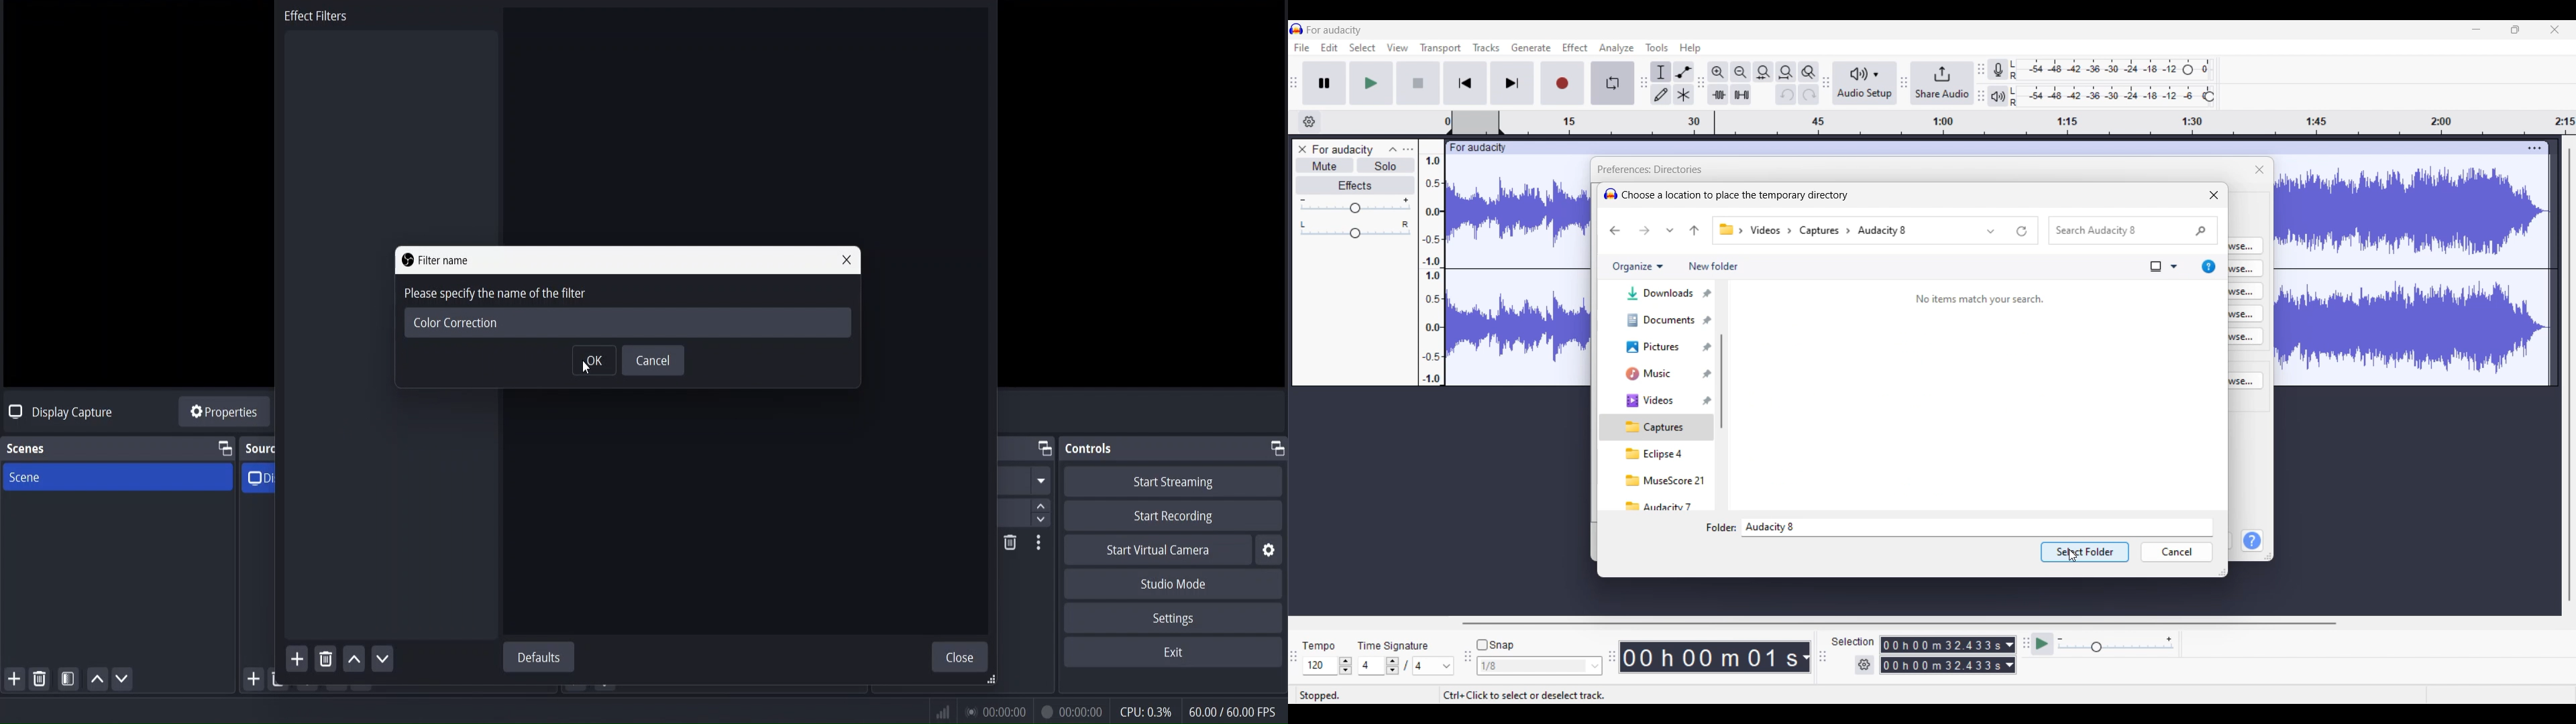  What do you see at coordinates (1487, 48) in the screenshot?
I see `Tracks menu` at bounding box center [1487, 48].